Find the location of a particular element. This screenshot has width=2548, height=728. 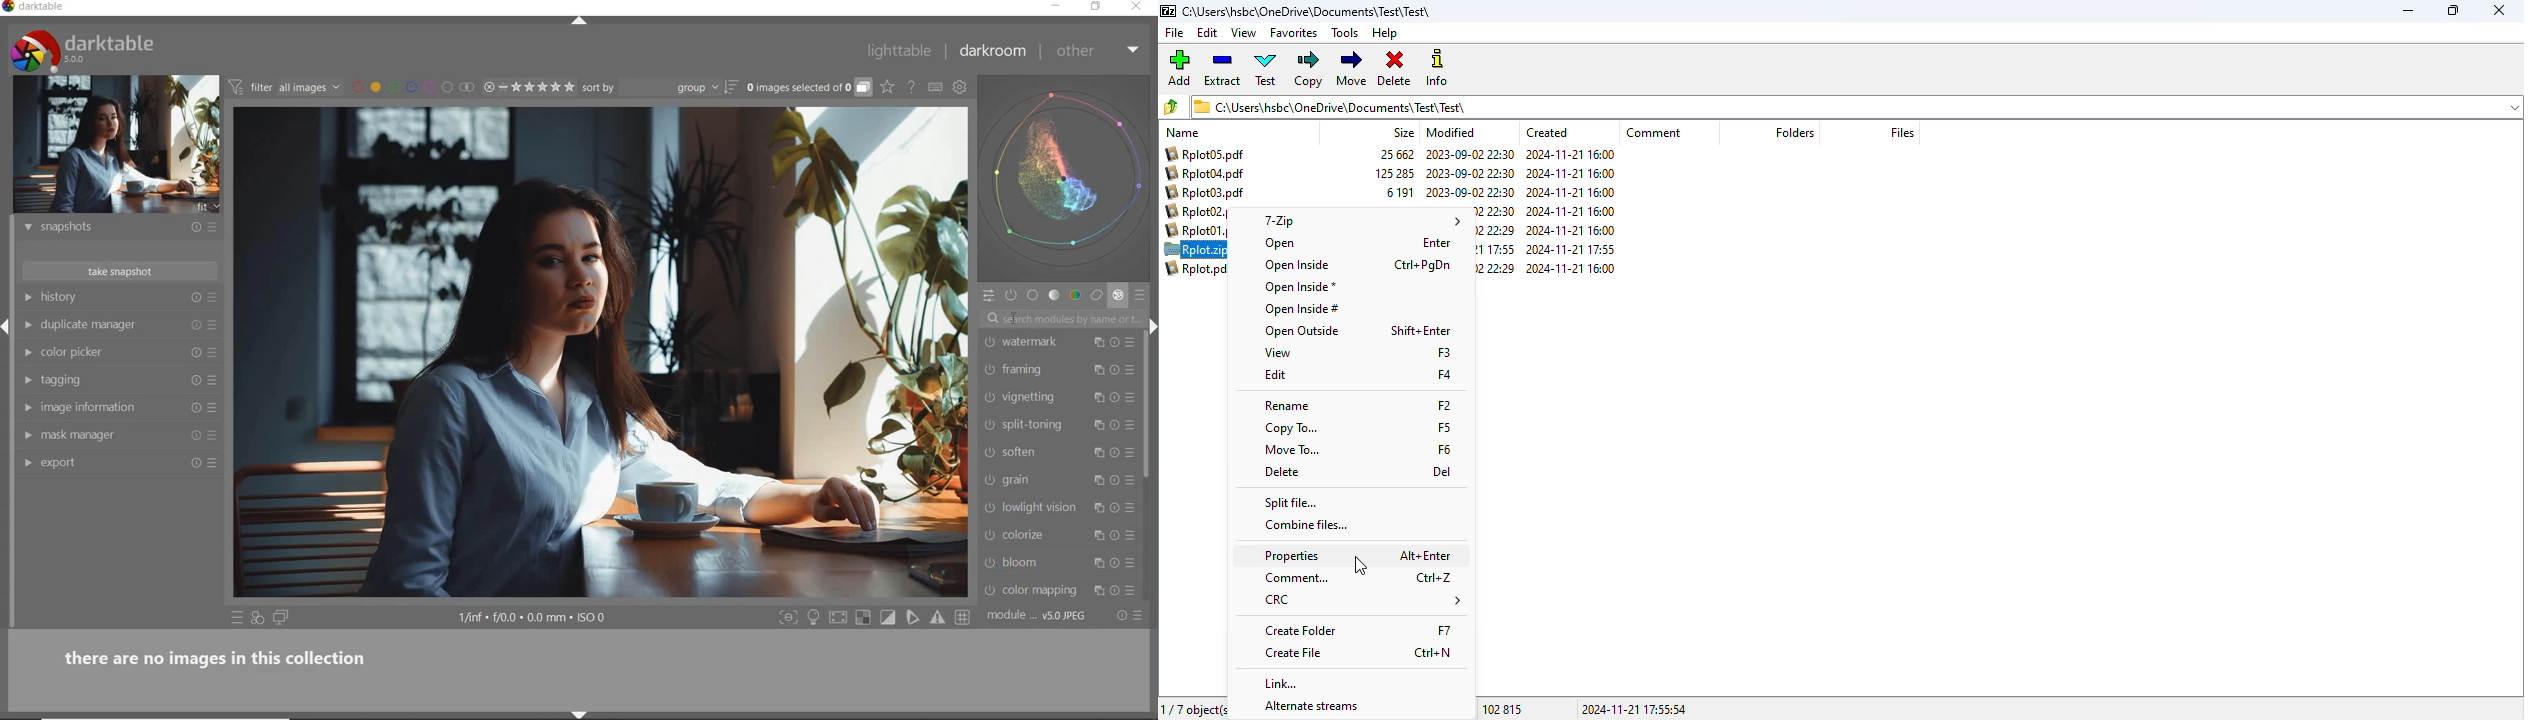

system logo is located at coordinates (83, 50).